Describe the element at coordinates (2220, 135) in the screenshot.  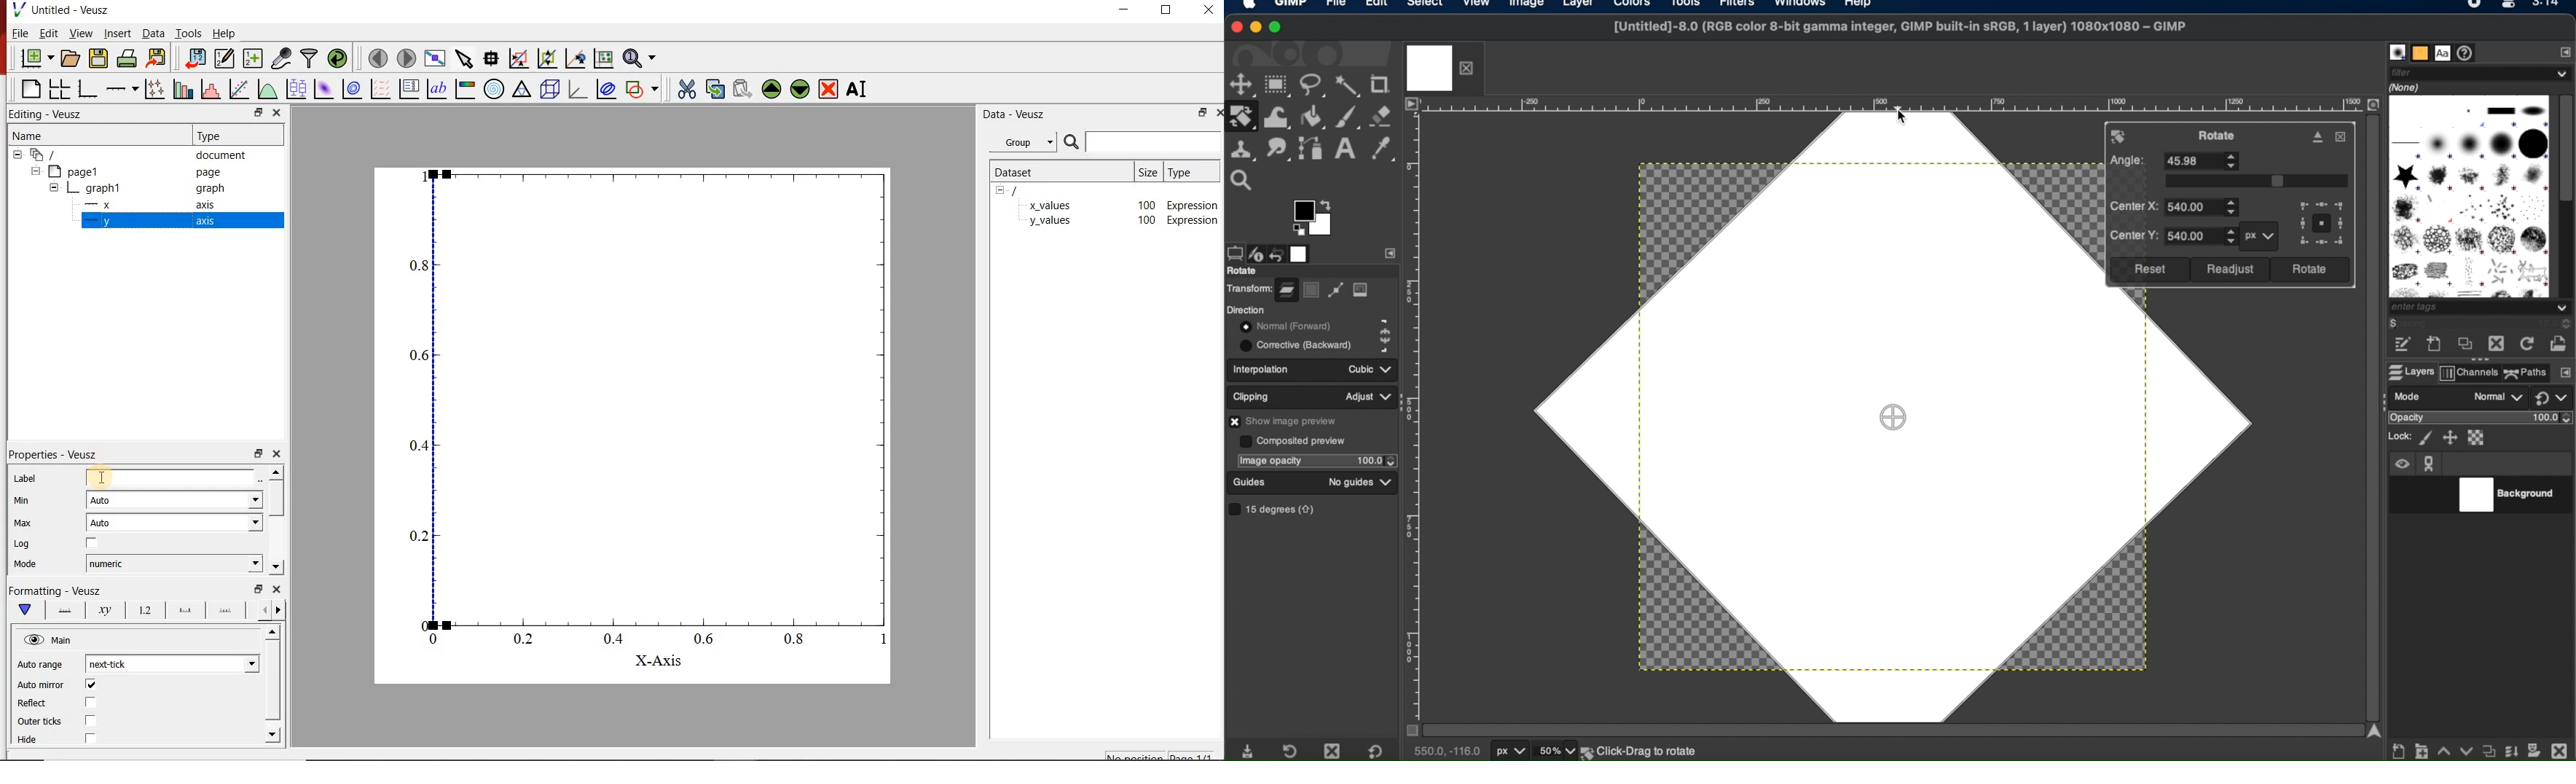
I see `rotate` at that location.